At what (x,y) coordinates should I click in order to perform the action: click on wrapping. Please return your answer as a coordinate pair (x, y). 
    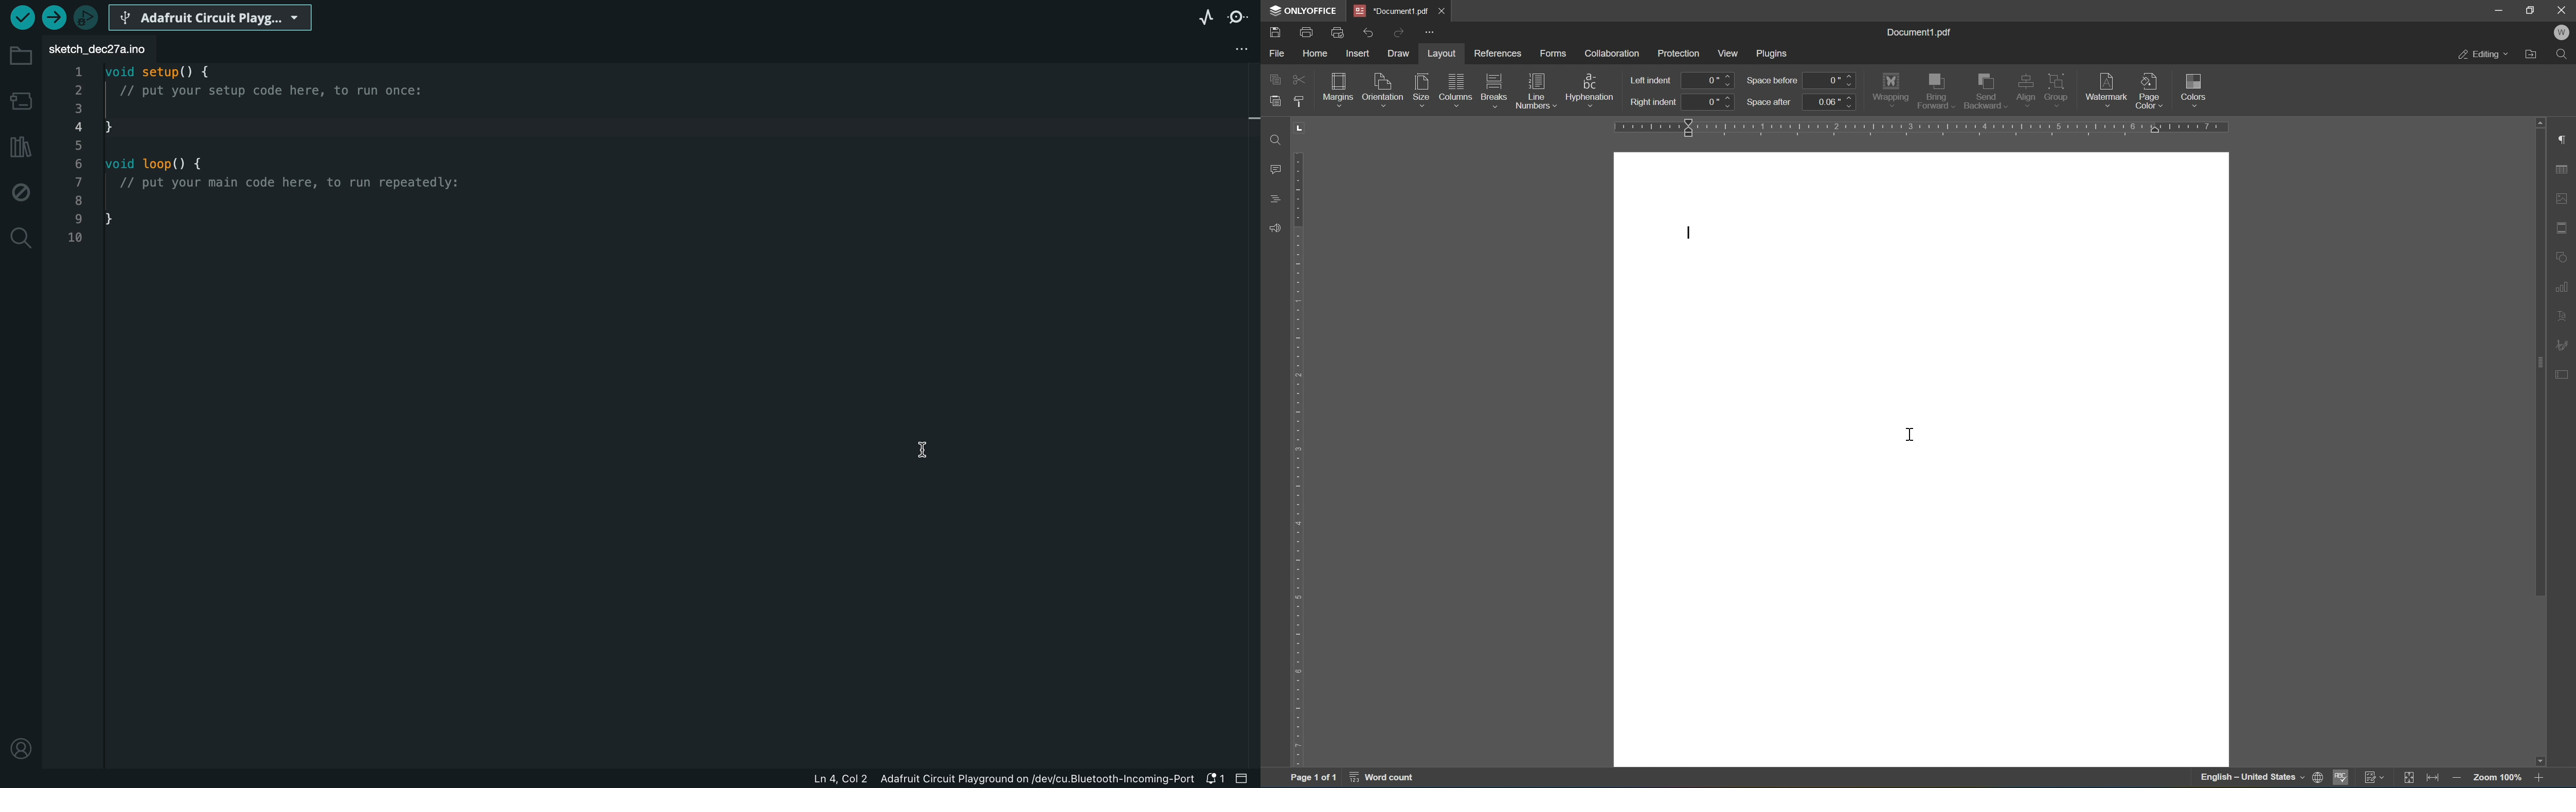
    Looking at the image, I should click on (1890, 88).